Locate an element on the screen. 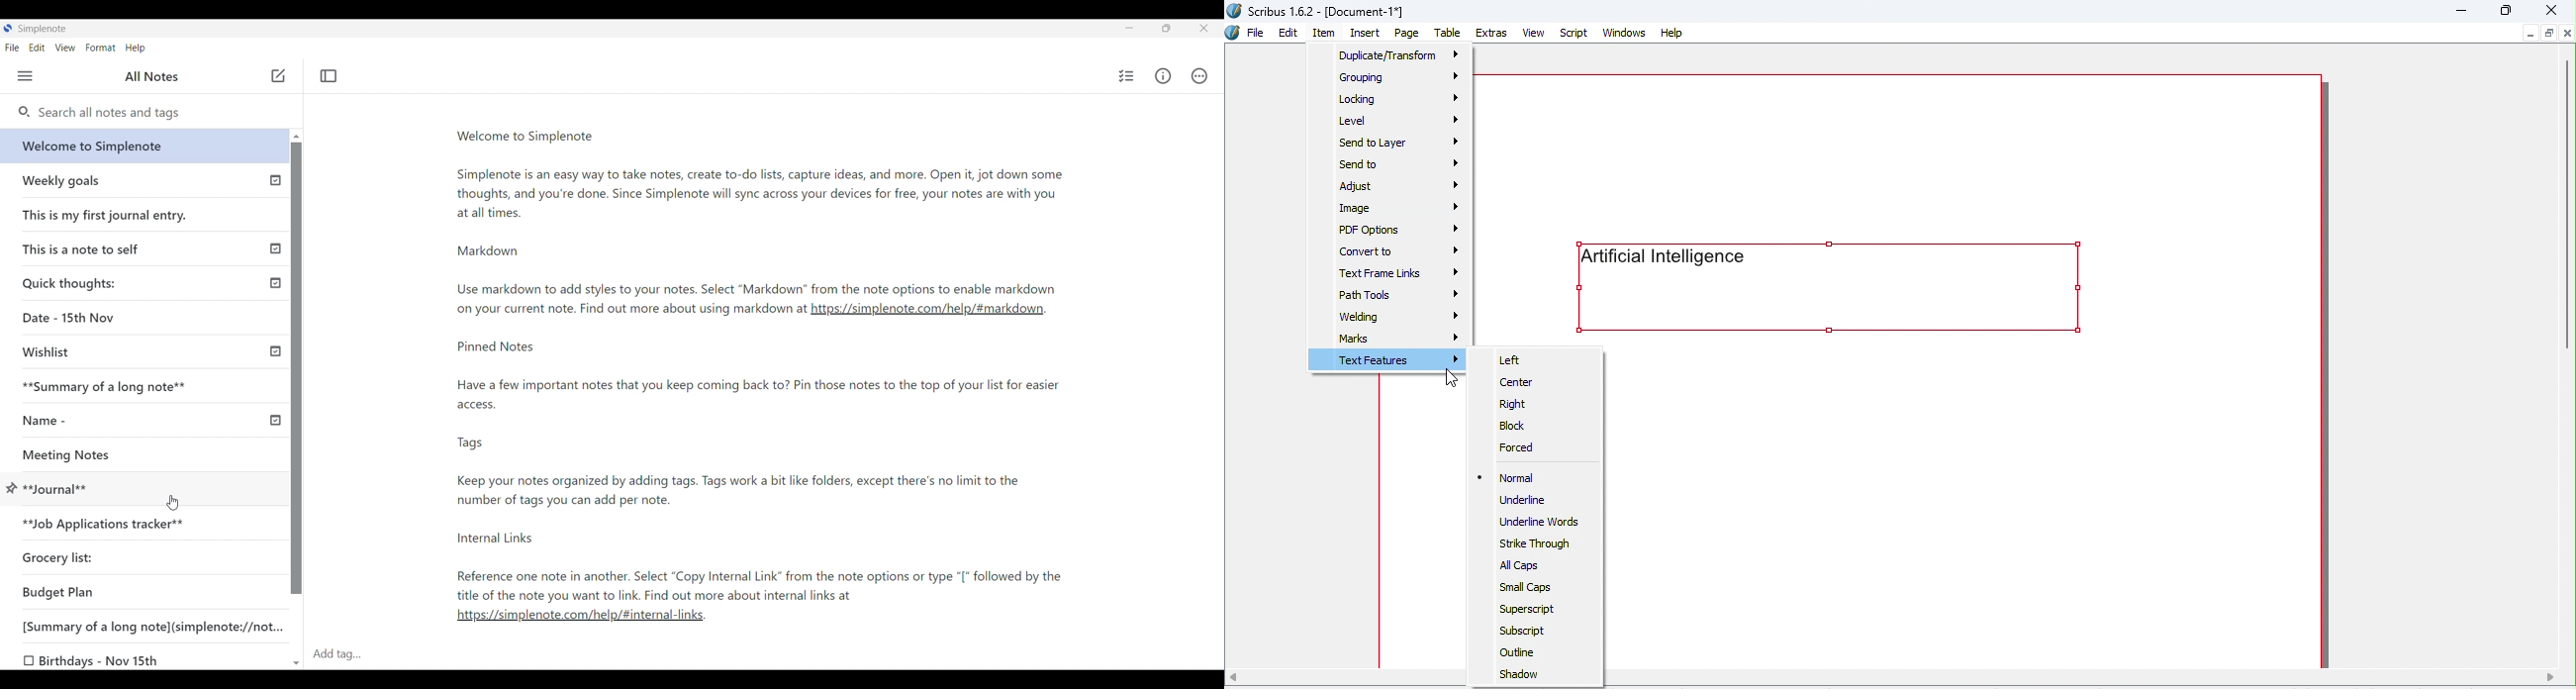 The height and width of the screenshot is (700, 2576). Left is located at coordinates (1511, 359).